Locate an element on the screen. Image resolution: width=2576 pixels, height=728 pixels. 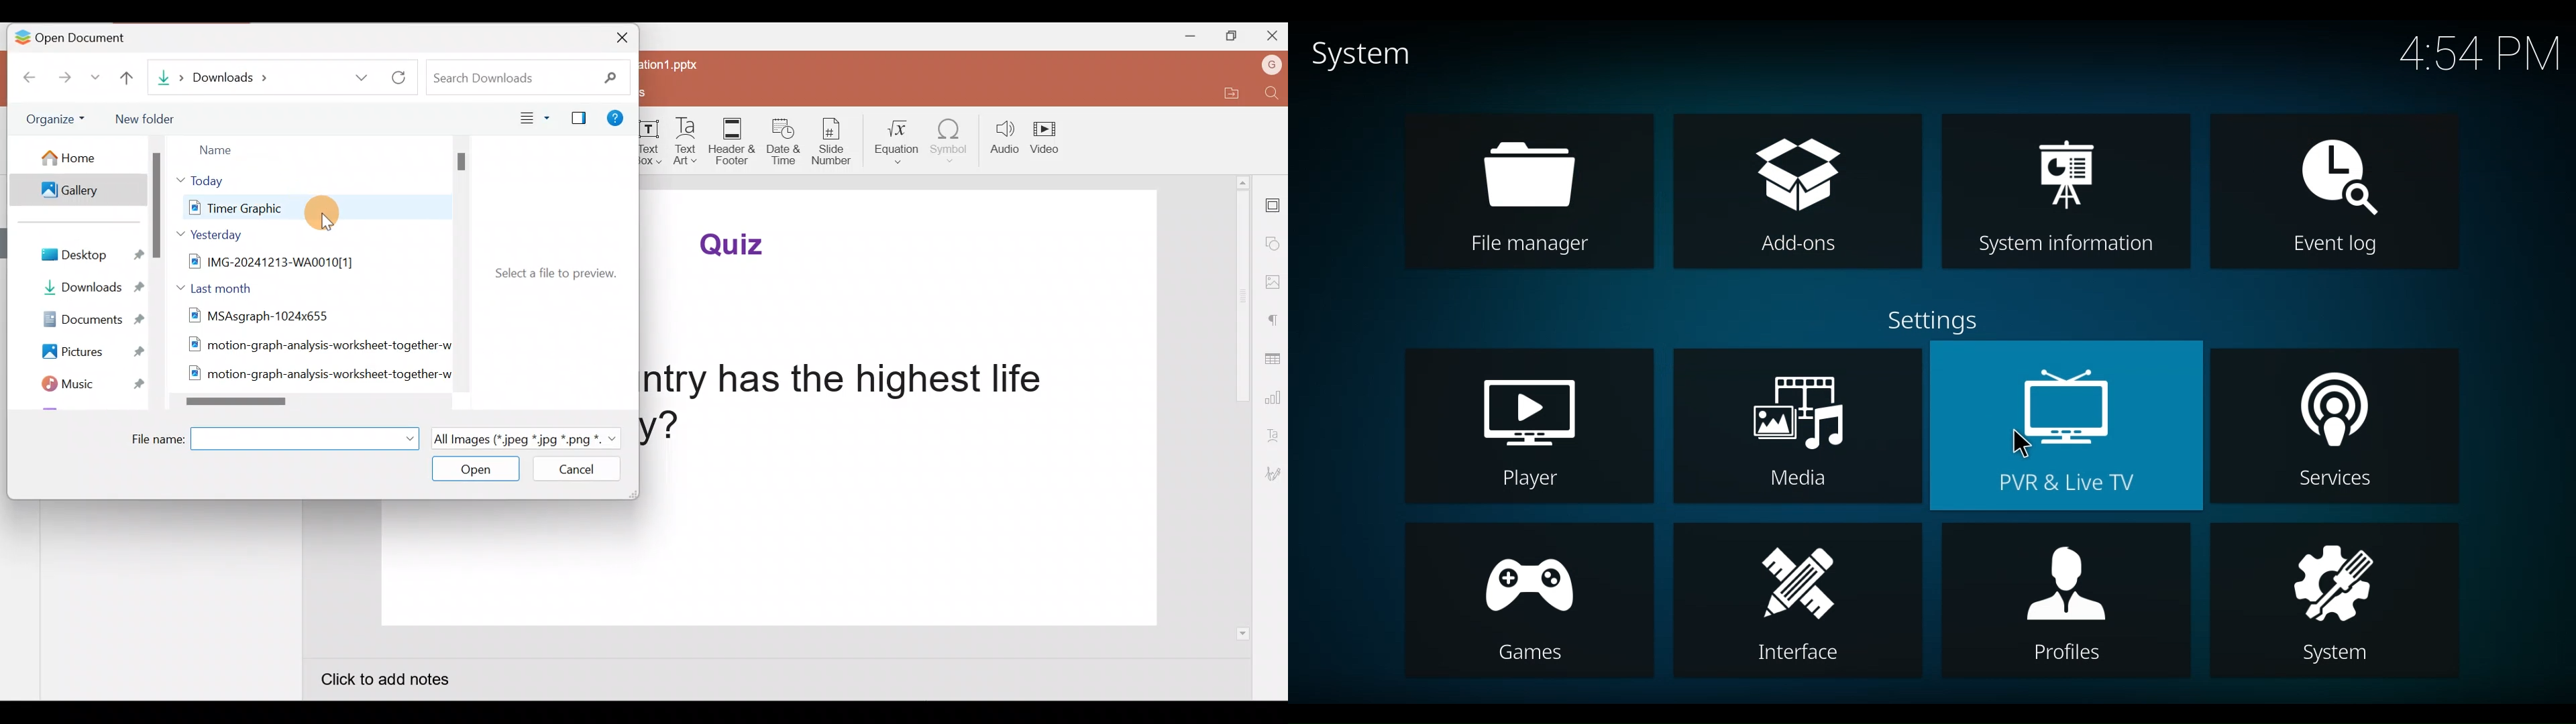
Signature settings is located at coordinates (1273, 474).